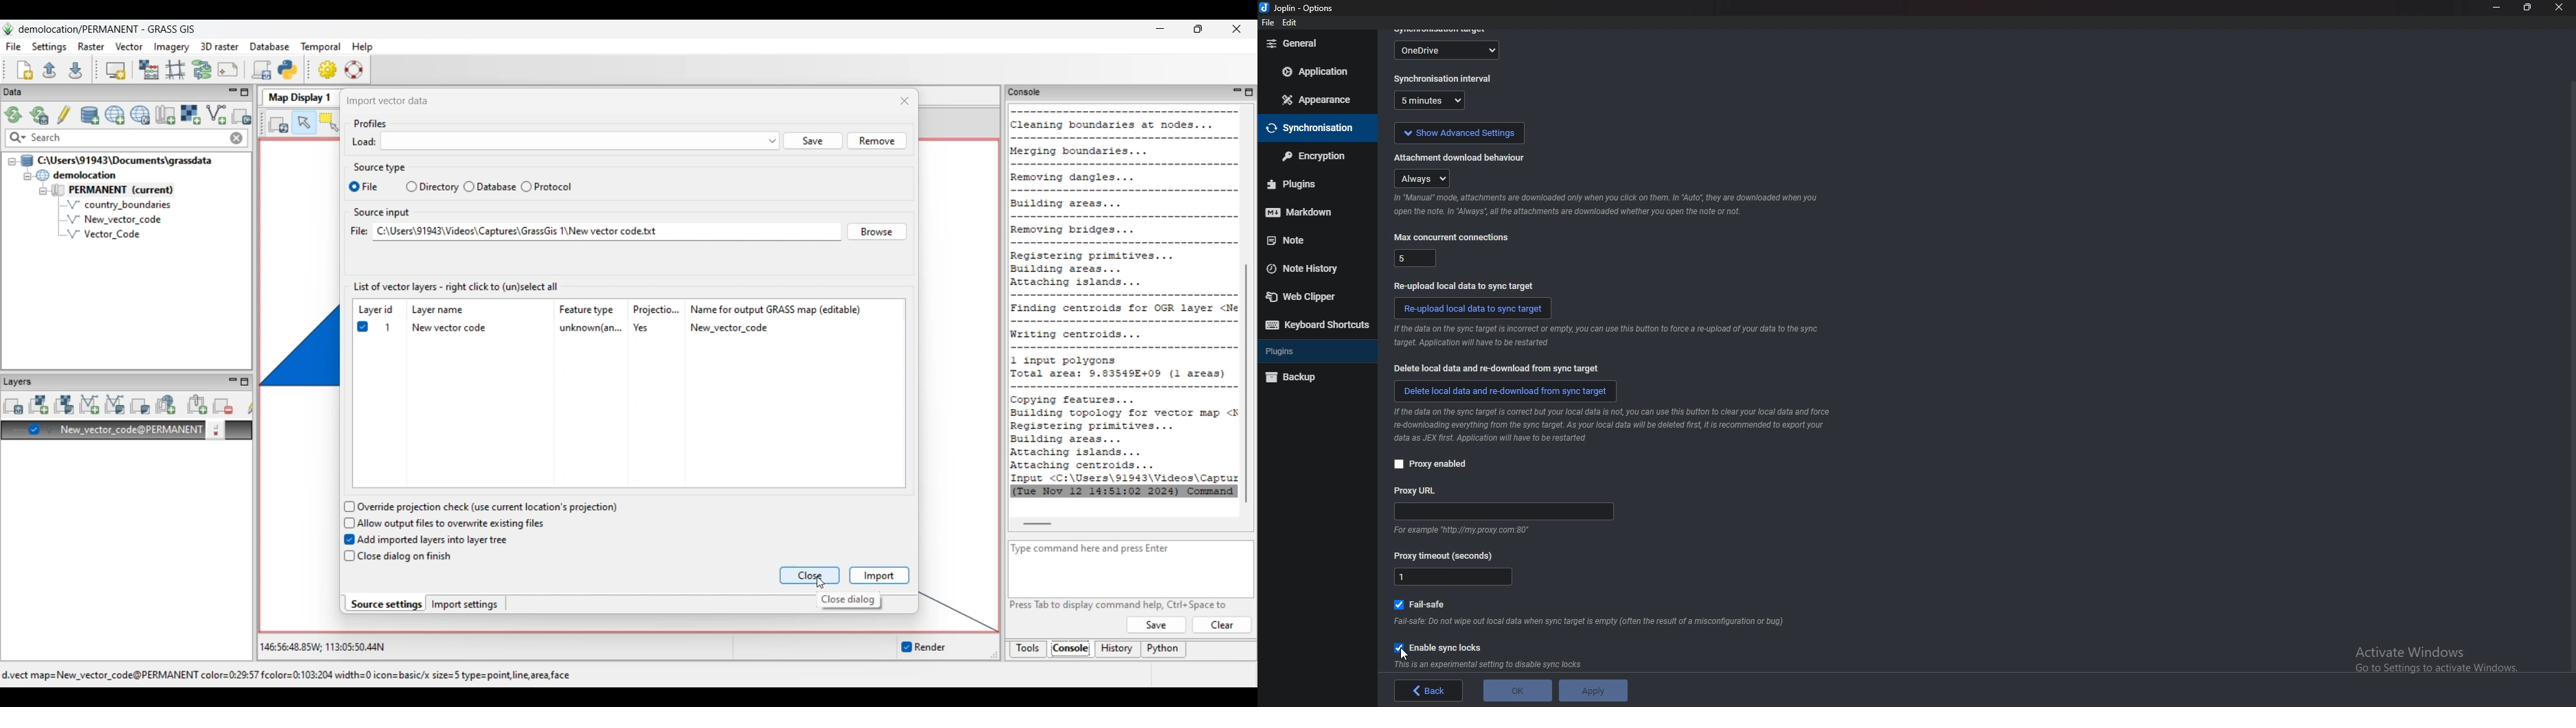  Describe the element at coordinates (1292, 23) in the screenshot. I see `edit` at that location.